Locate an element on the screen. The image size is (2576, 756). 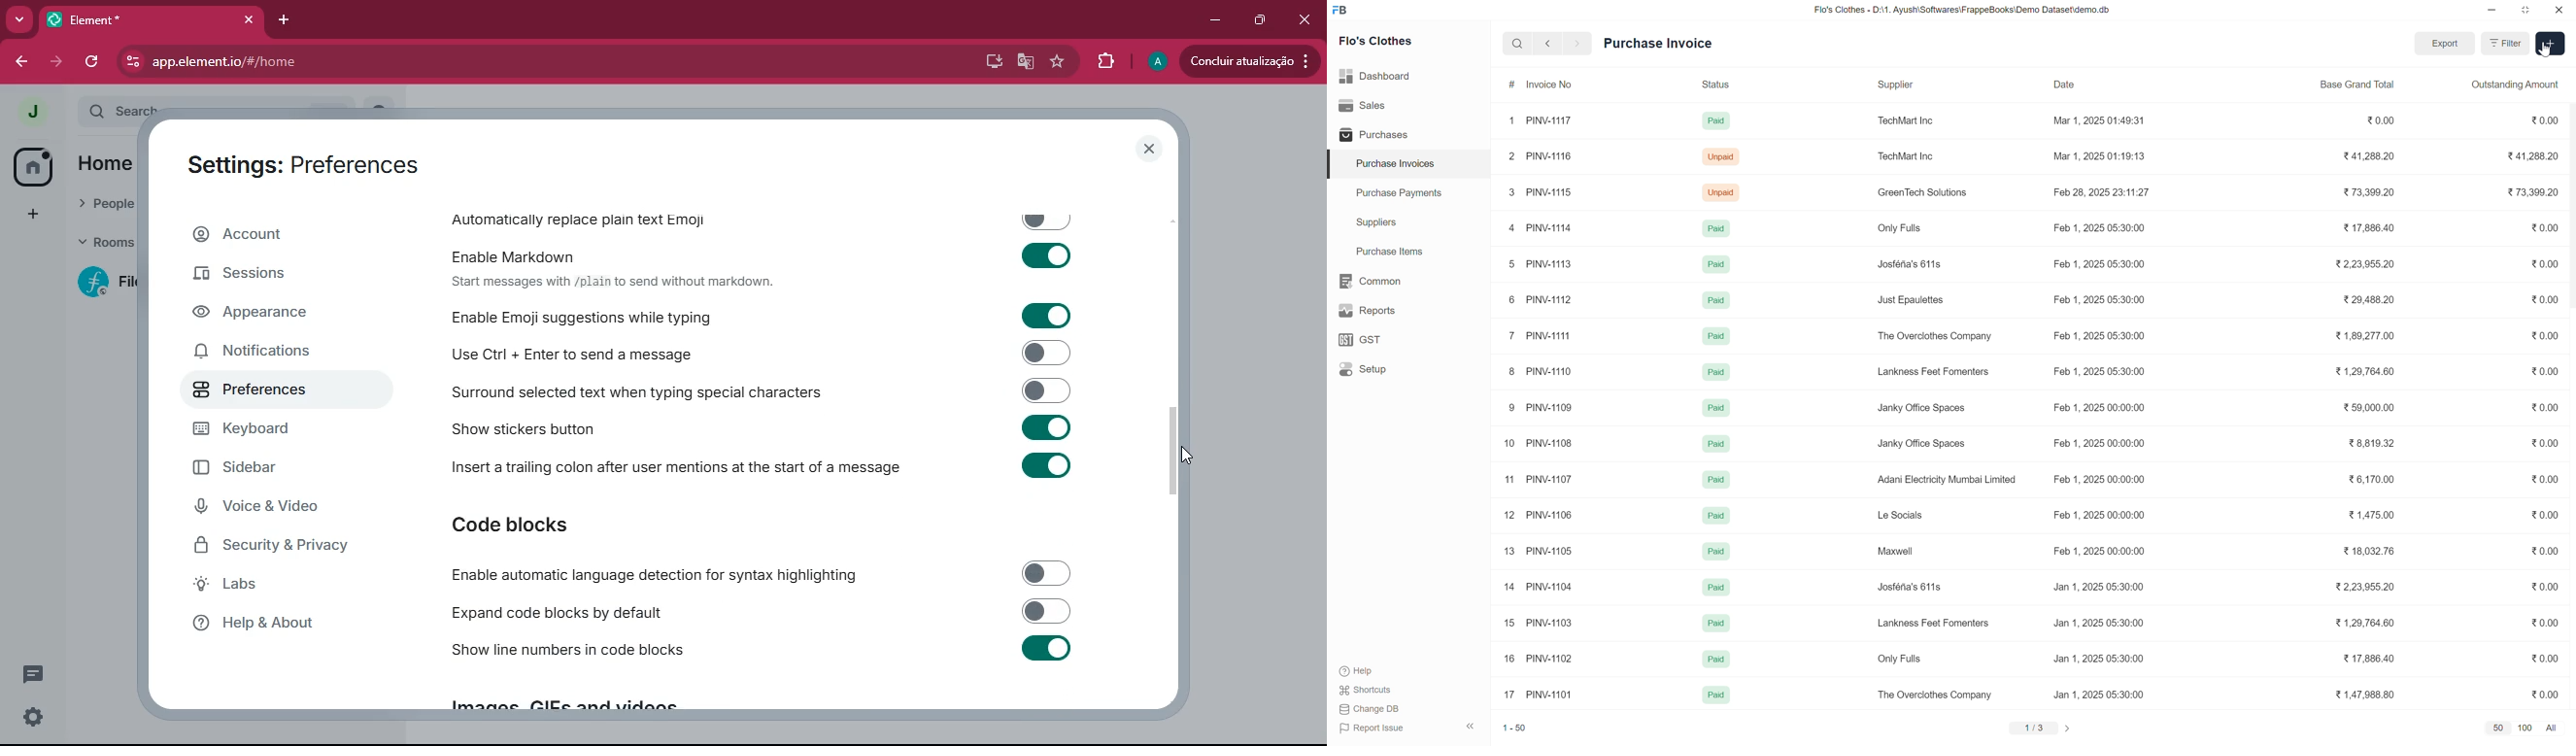
notifications is located at coordinates (275, 354).